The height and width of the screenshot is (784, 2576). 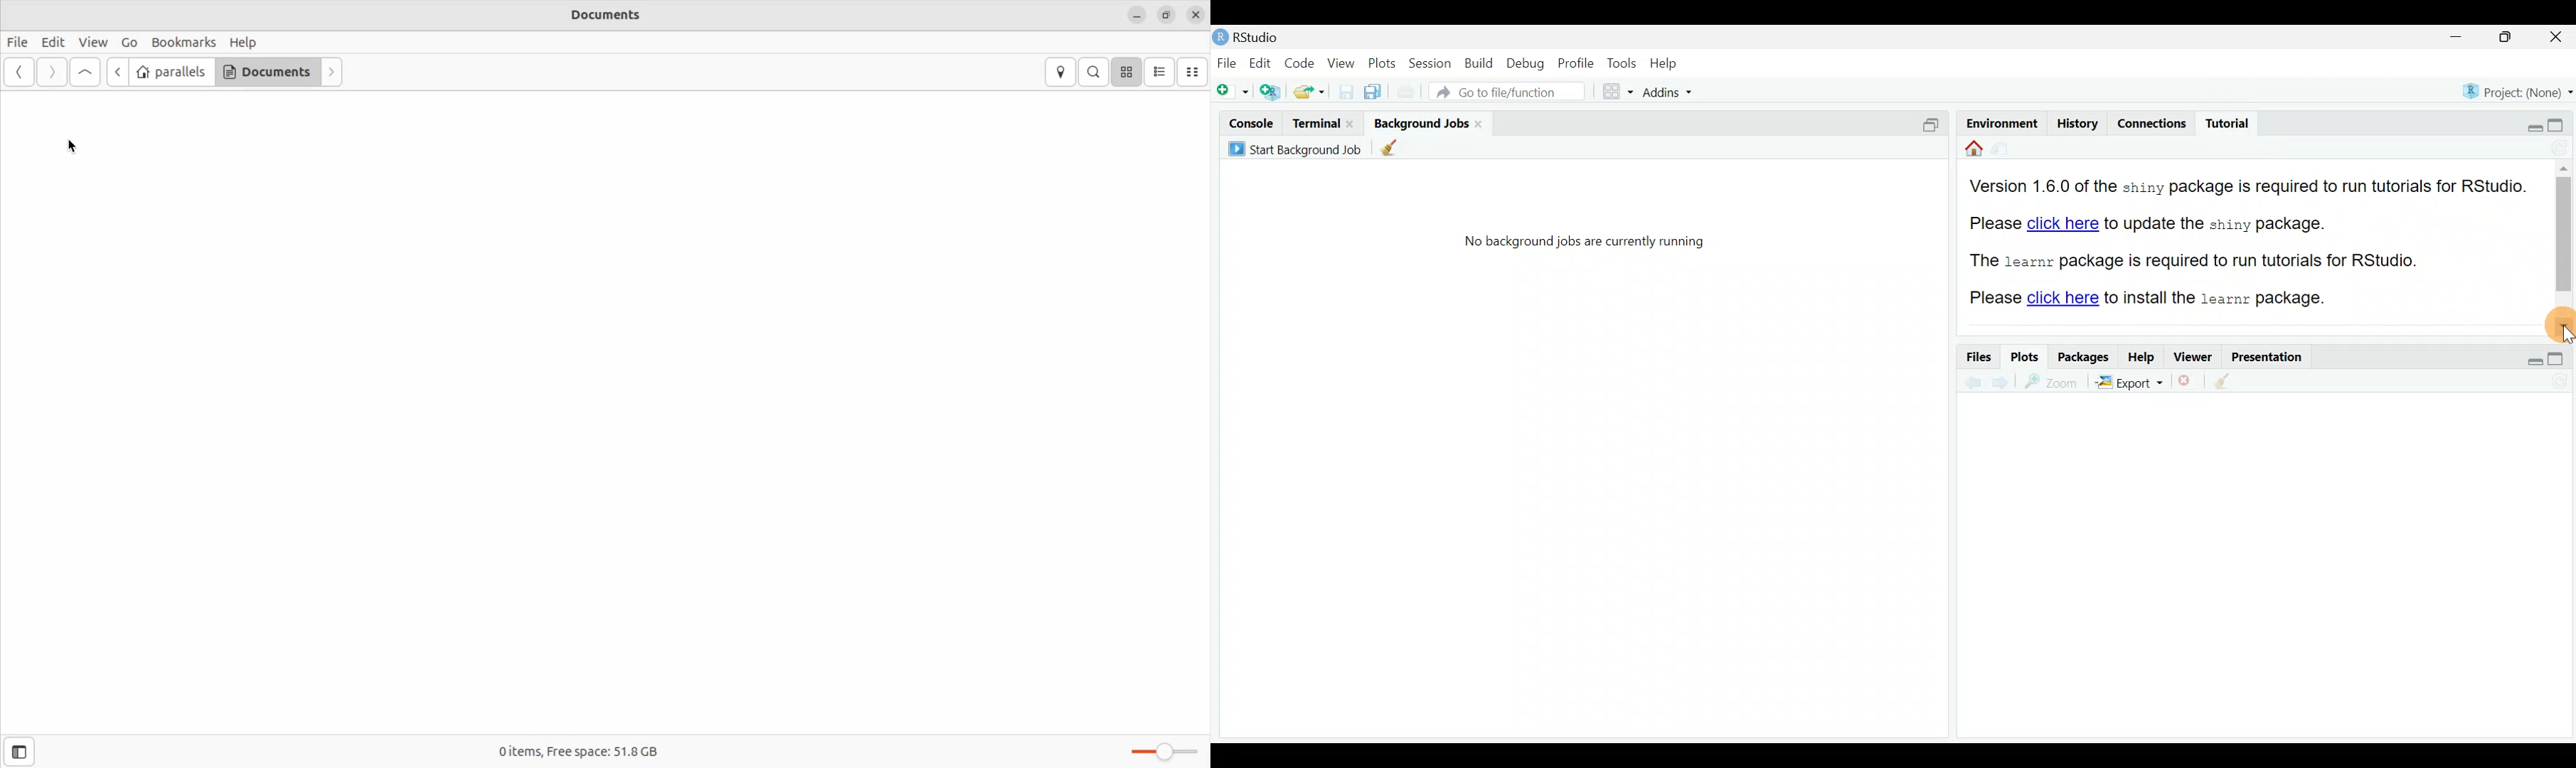 I want to click on Files, so click(x=1974, y=357).